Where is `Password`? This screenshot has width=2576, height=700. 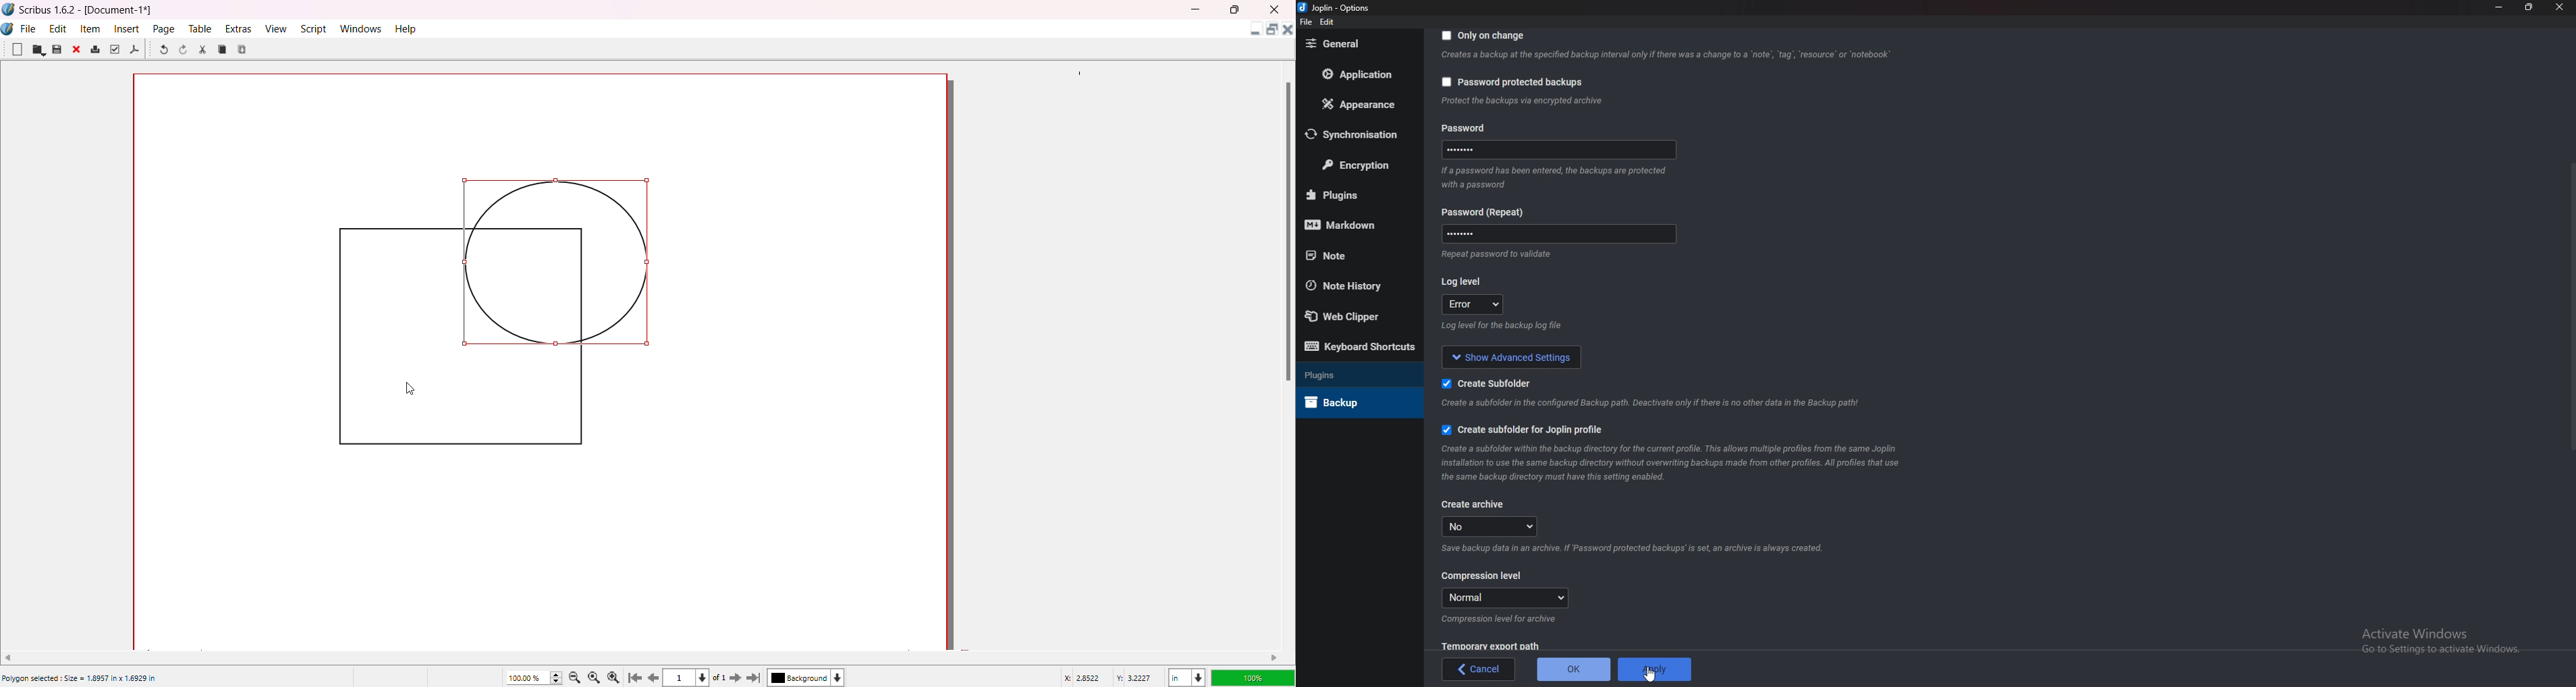
Password is located at coordinates (1488, 212).